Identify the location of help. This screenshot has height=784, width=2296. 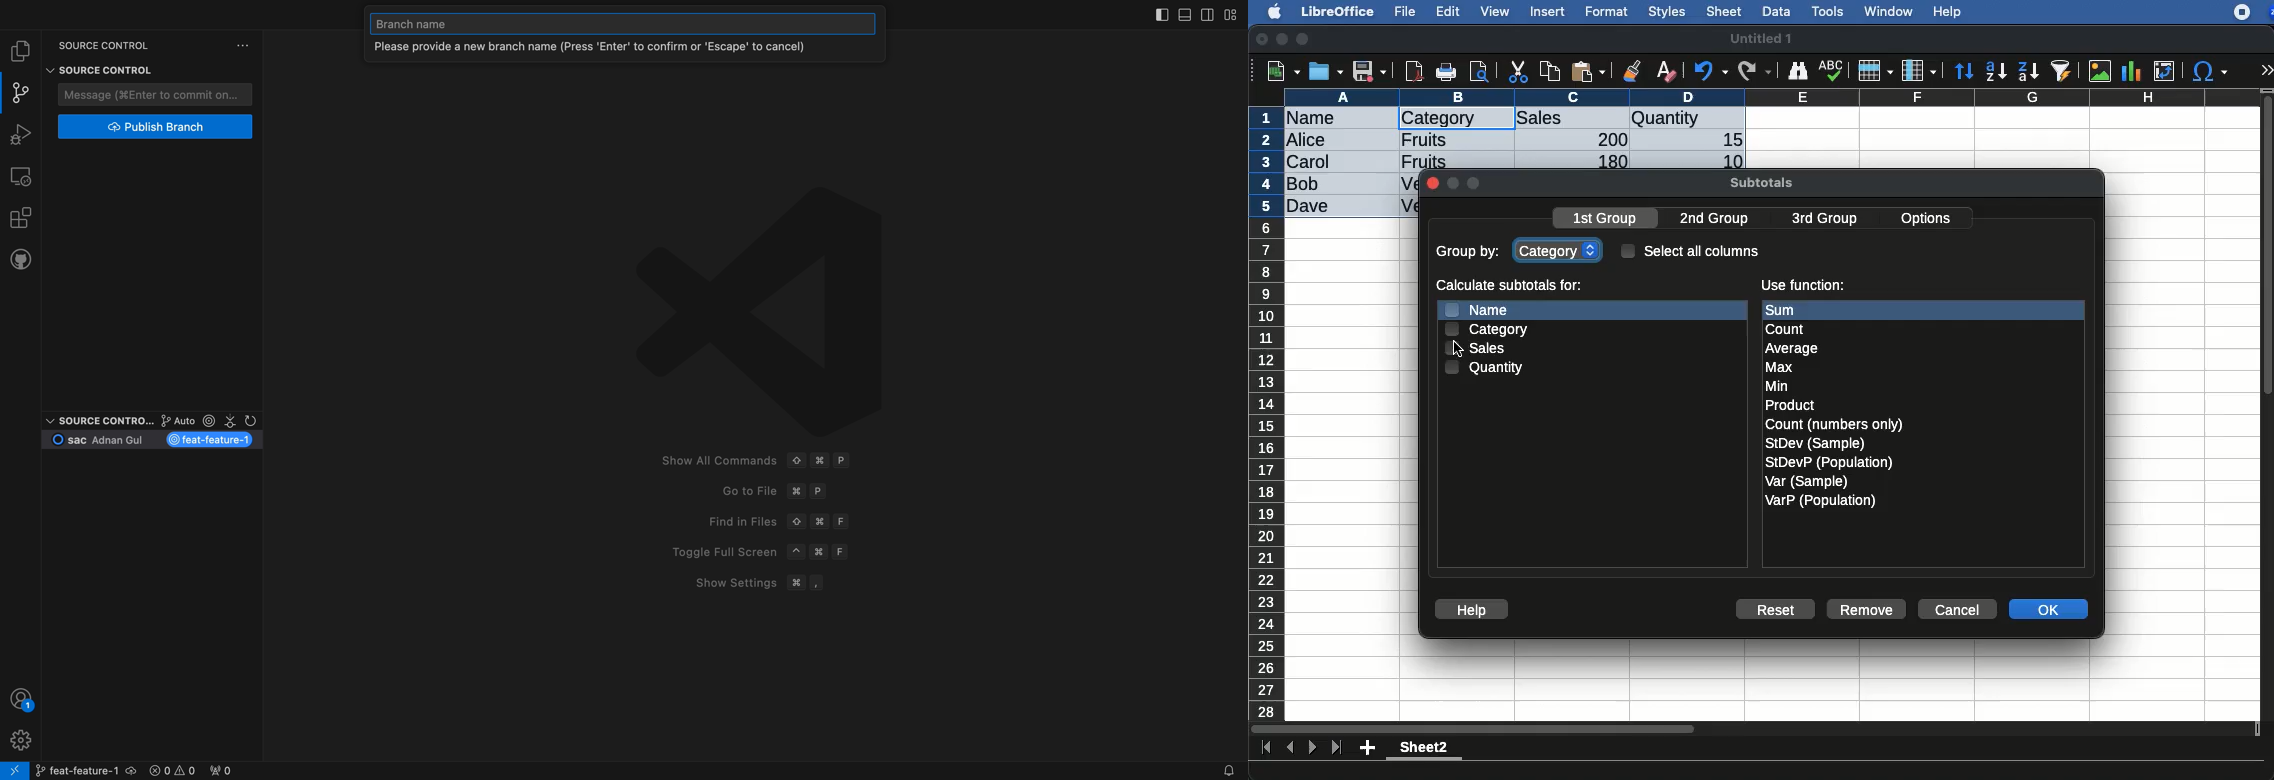
(1472, 610).